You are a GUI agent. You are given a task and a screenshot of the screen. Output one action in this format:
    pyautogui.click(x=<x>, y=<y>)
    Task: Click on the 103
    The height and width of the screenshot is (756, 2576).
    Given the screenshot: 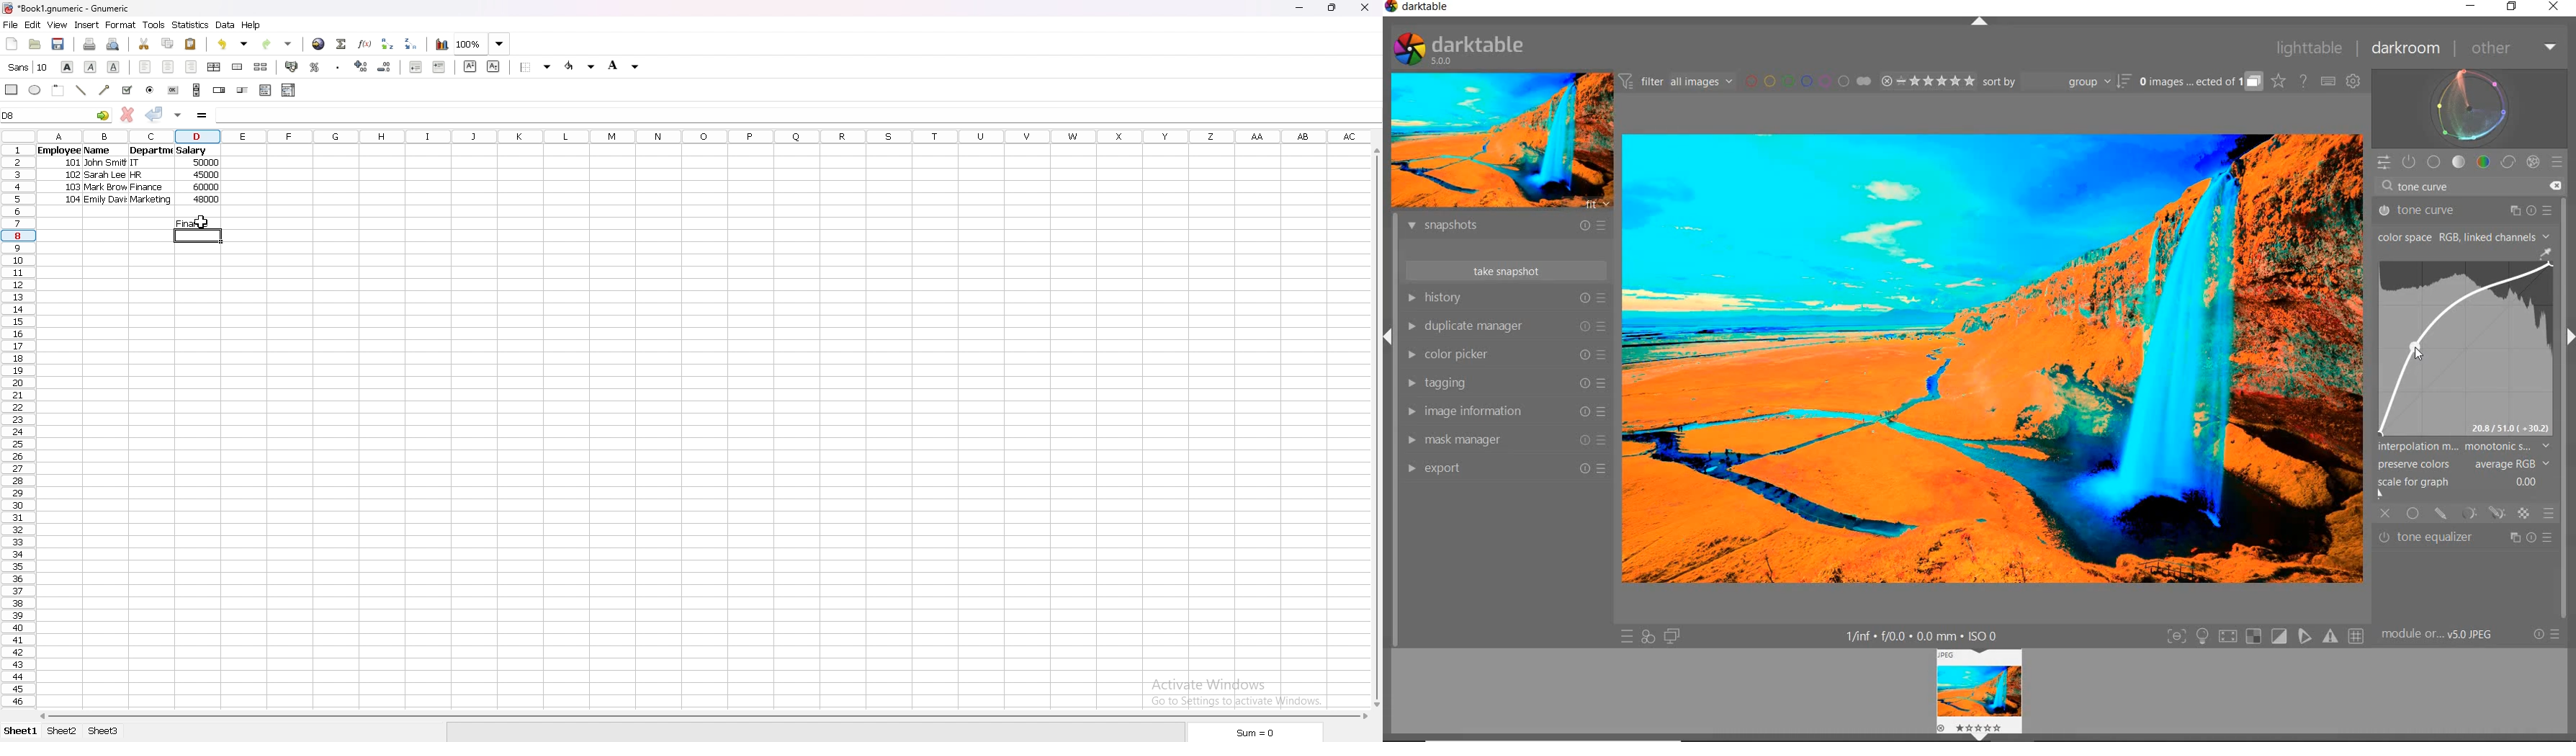 What is the action you would take?
    pyautogui.click(x=73, y=188)
    